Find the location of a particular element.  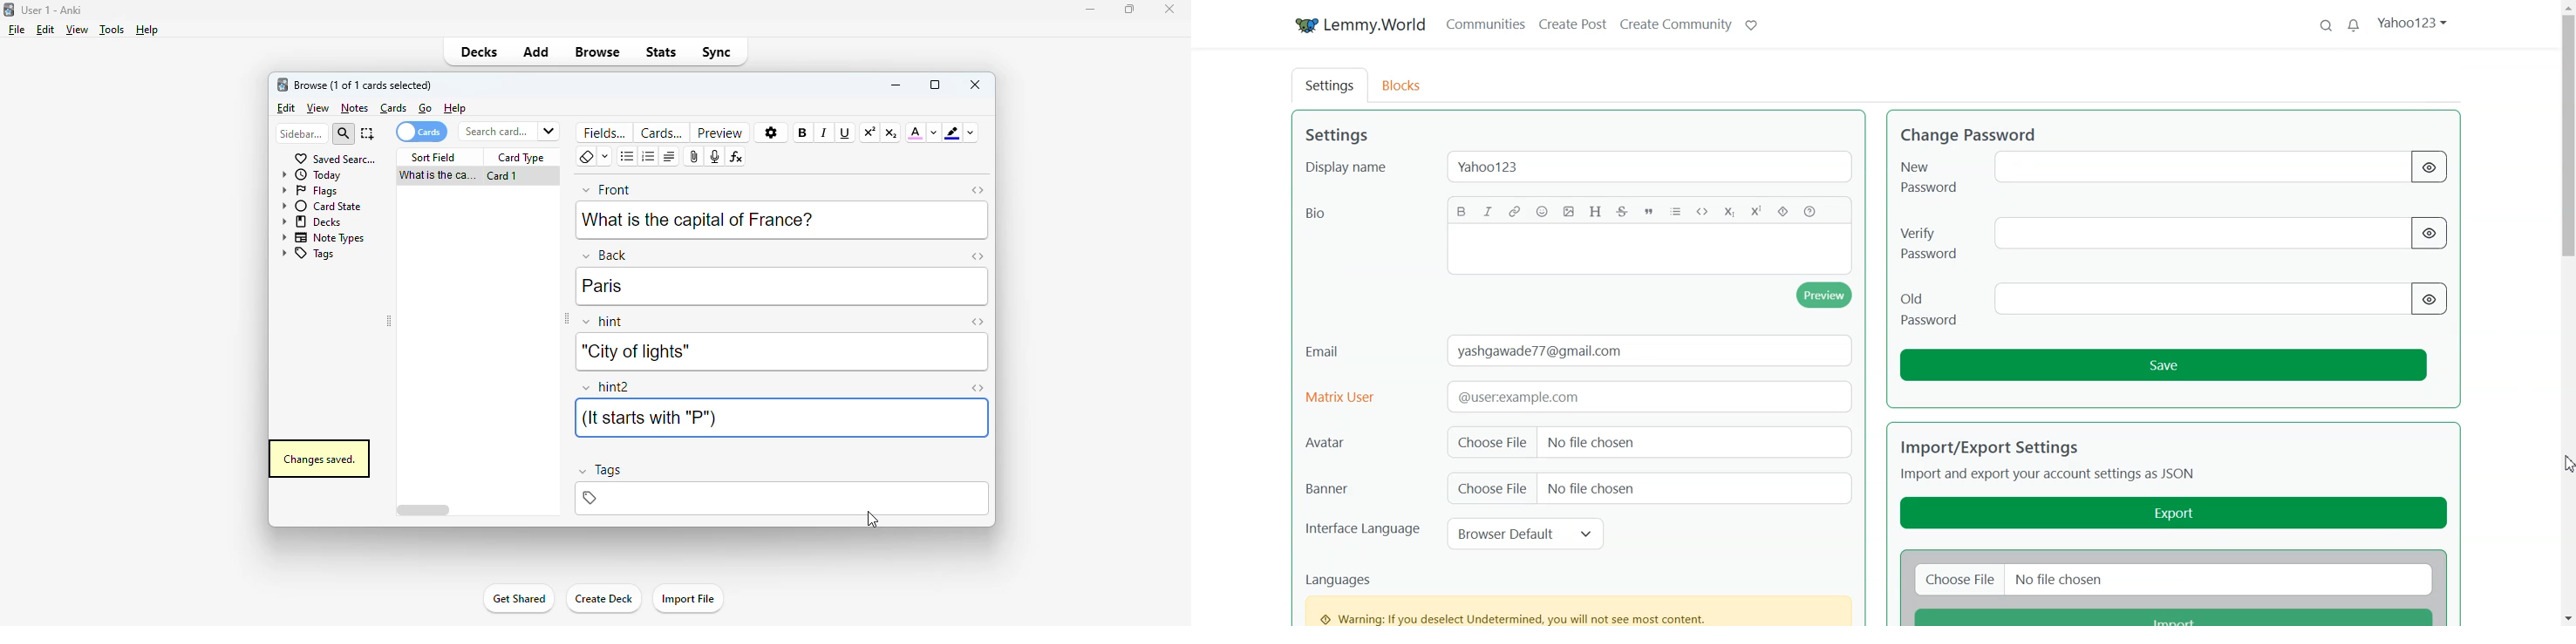

sort field is located at coordinates (433, 158).